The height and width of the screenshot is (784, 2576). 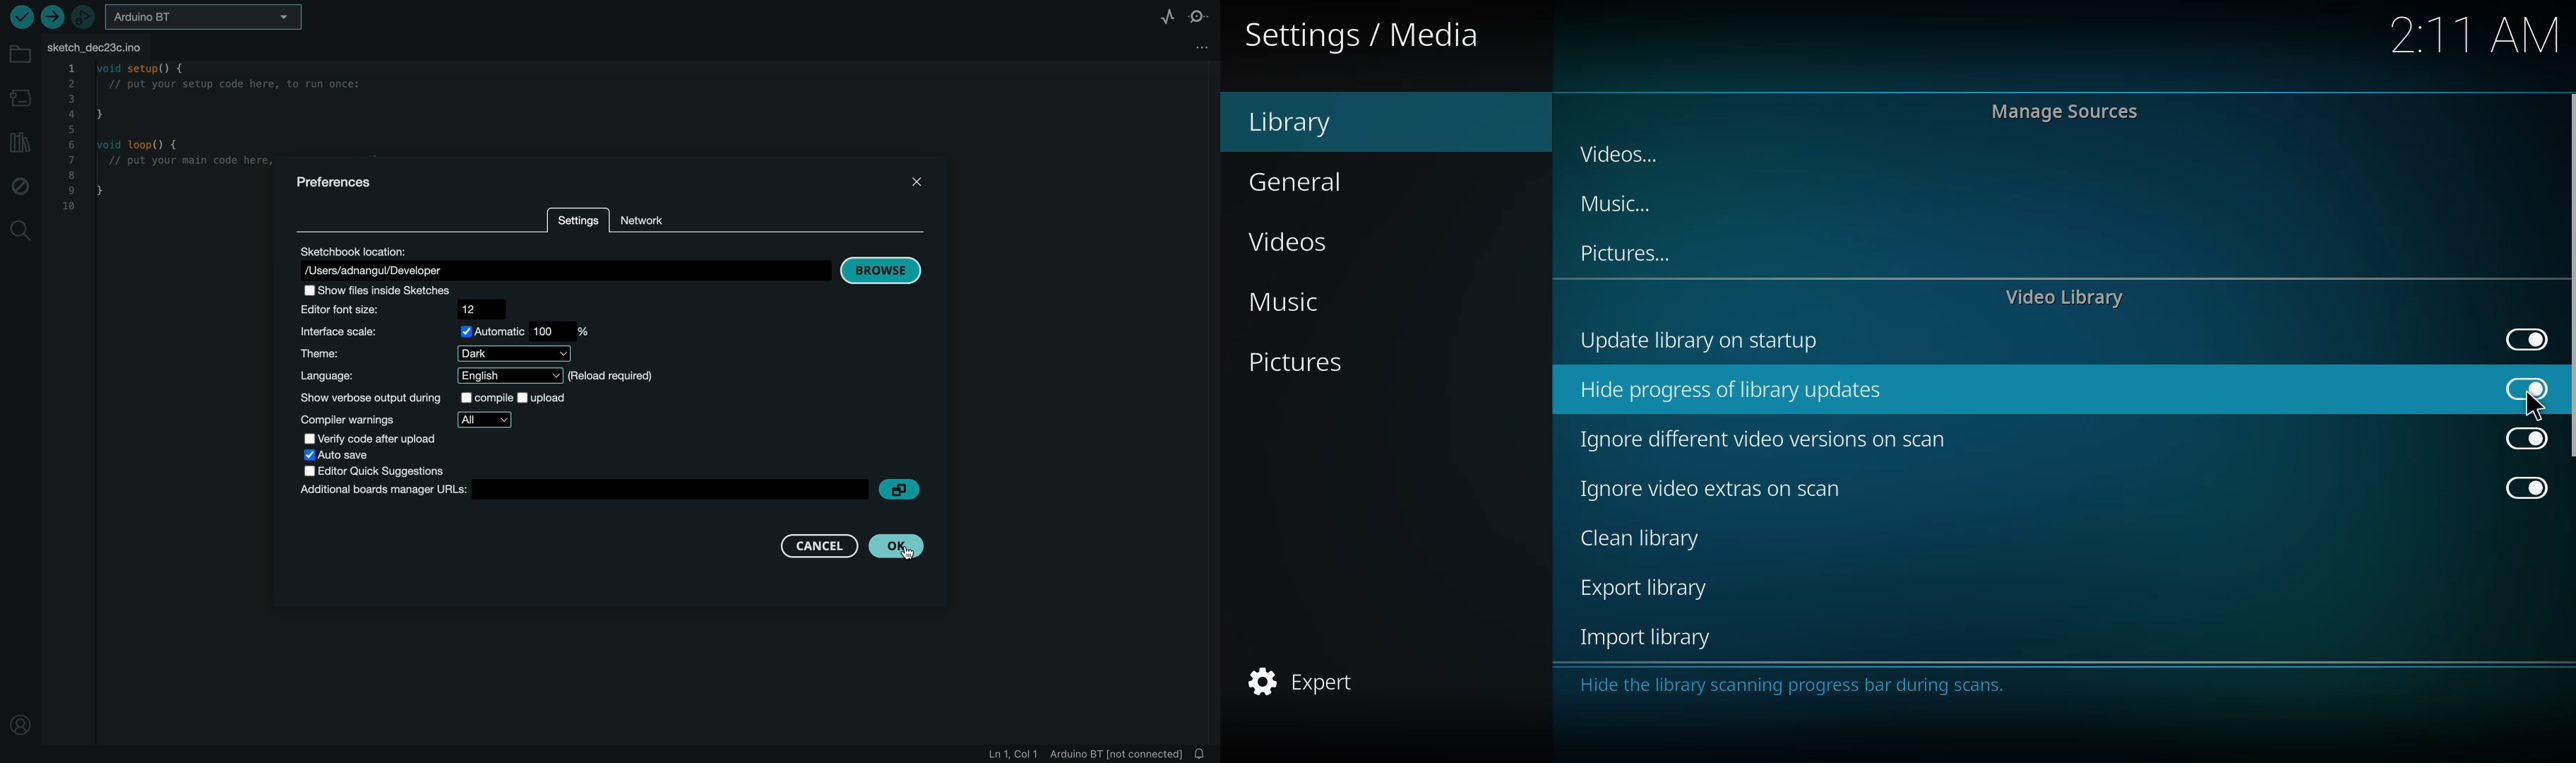 What do you see at coordinates (1302, 681) in the screenshot?
I see `expert` at bounding box center [1302, 681].